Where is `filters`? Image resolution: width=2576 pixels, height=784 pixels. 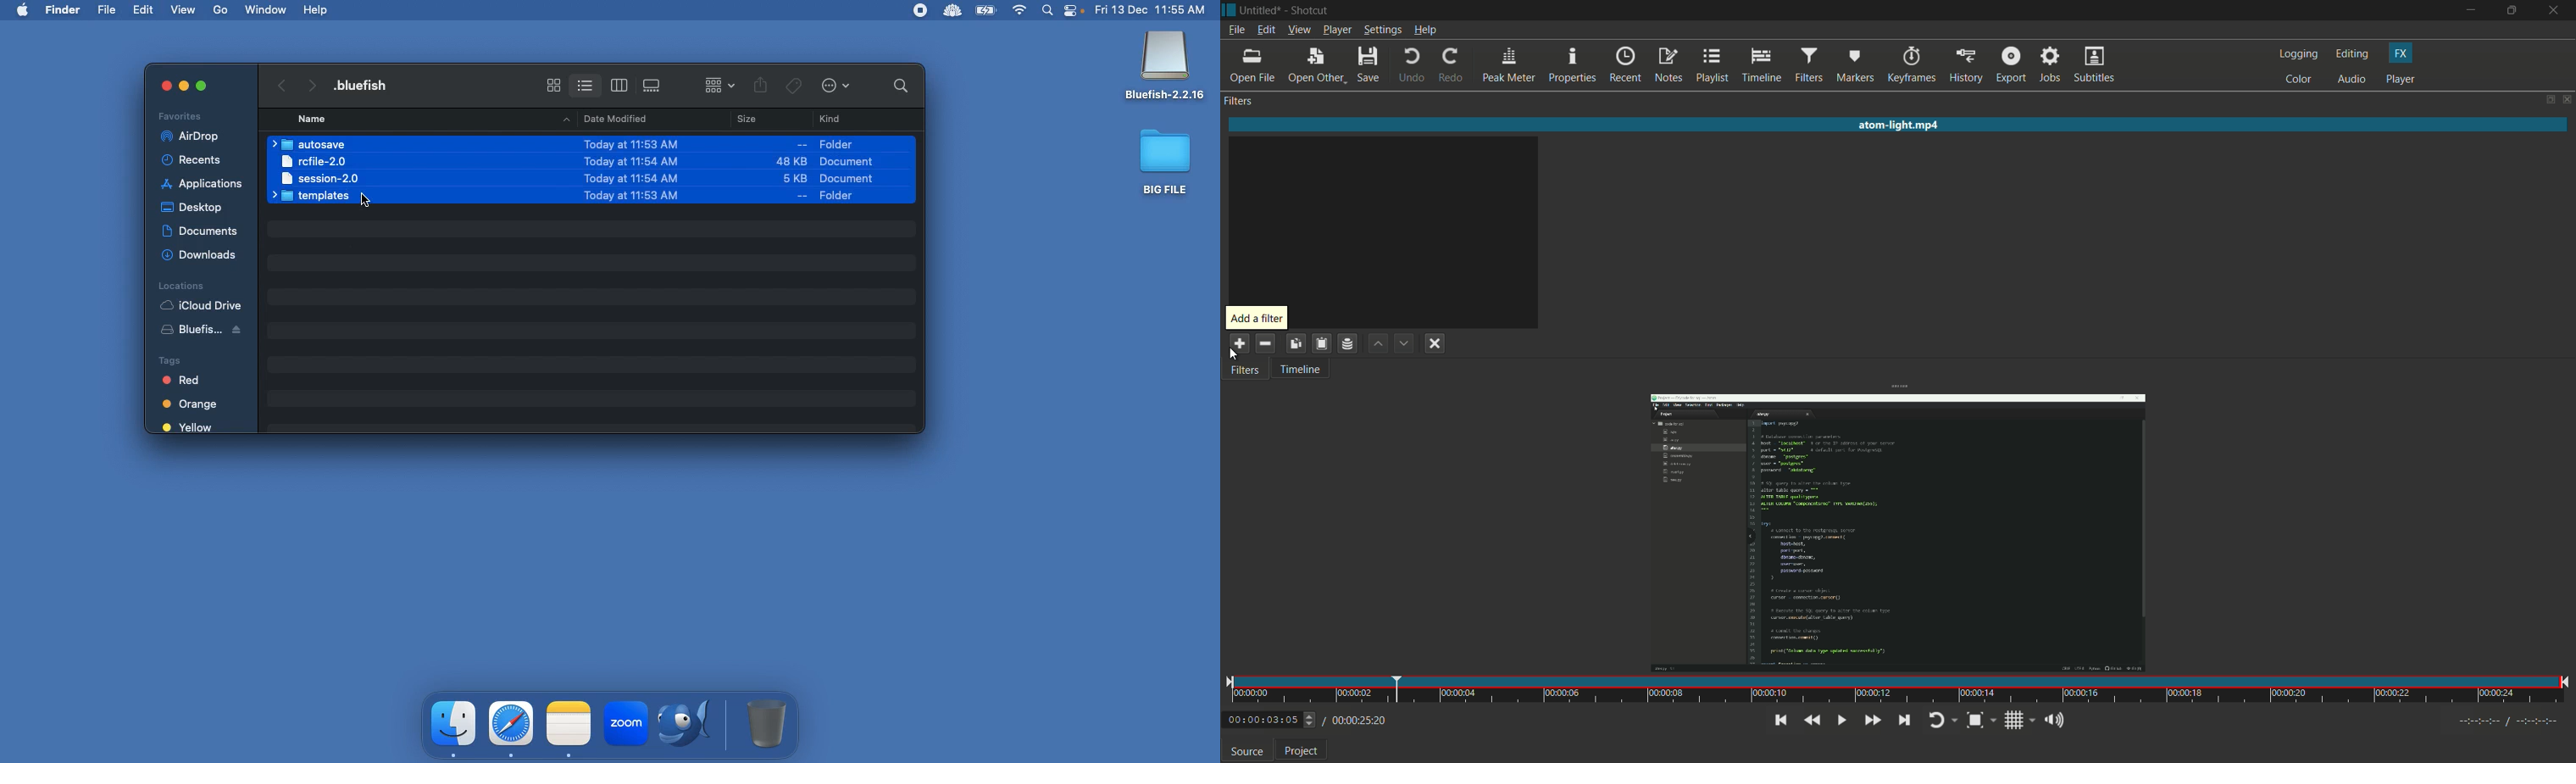
filters is located at coordinates (1808, 66).